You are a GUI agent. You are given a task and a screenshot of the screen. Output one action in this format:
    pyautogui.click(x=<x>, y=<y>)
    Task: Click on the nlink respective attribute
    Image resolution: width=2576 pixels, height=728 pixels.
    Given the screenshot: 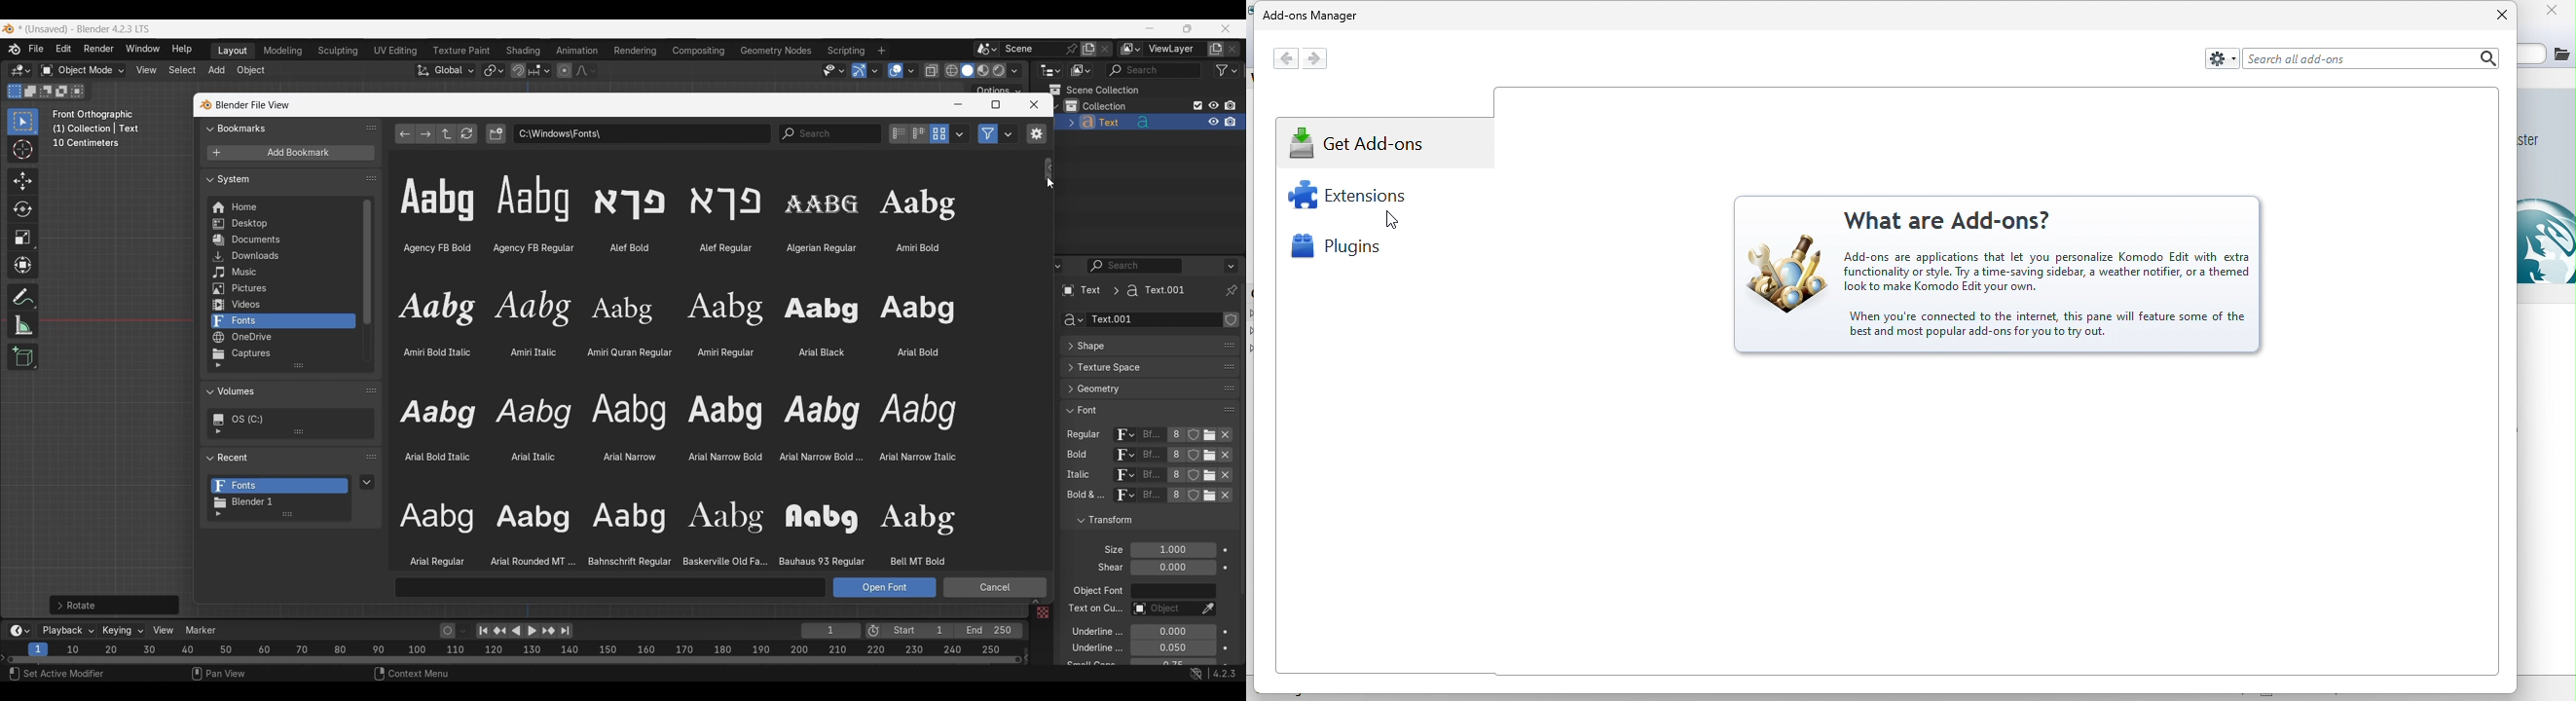 What is the action you would take?
    pyautogui.click(x=1203, y=475)
    